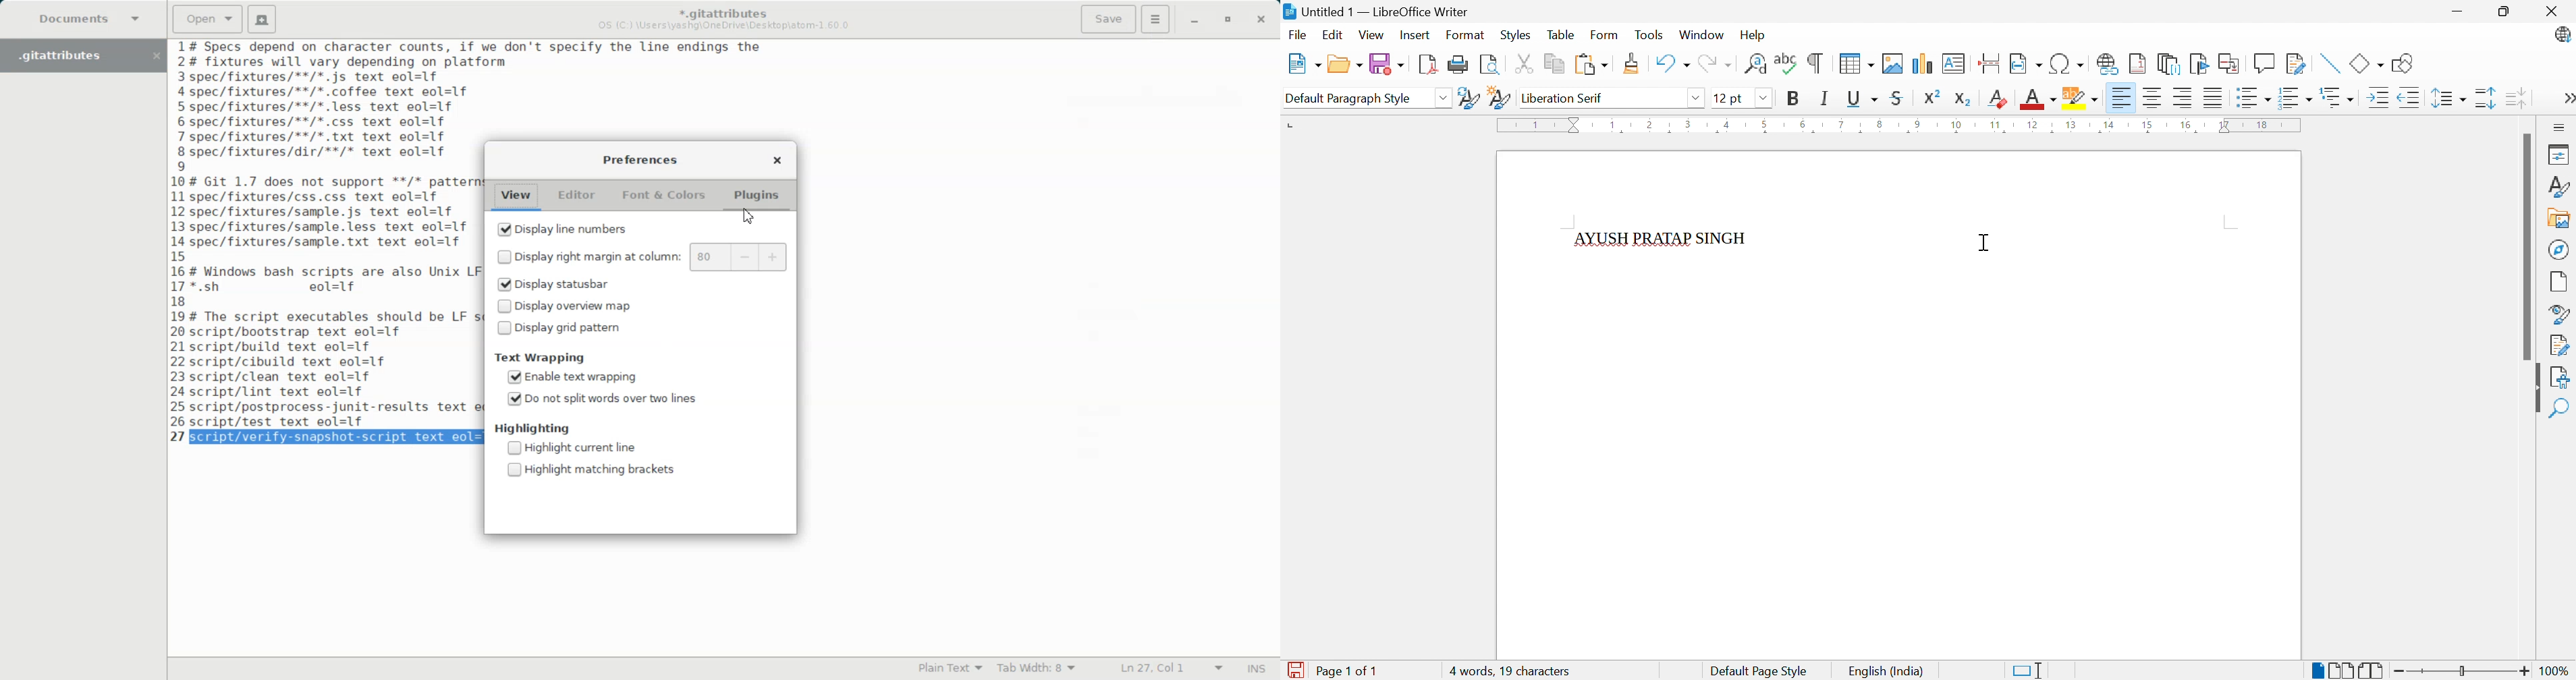 This screenshot has width=2576, height=700. What do you see at coordinates (2560, 154) in the screenshot?
I see `Properties` at bounding box center [2560, 154].